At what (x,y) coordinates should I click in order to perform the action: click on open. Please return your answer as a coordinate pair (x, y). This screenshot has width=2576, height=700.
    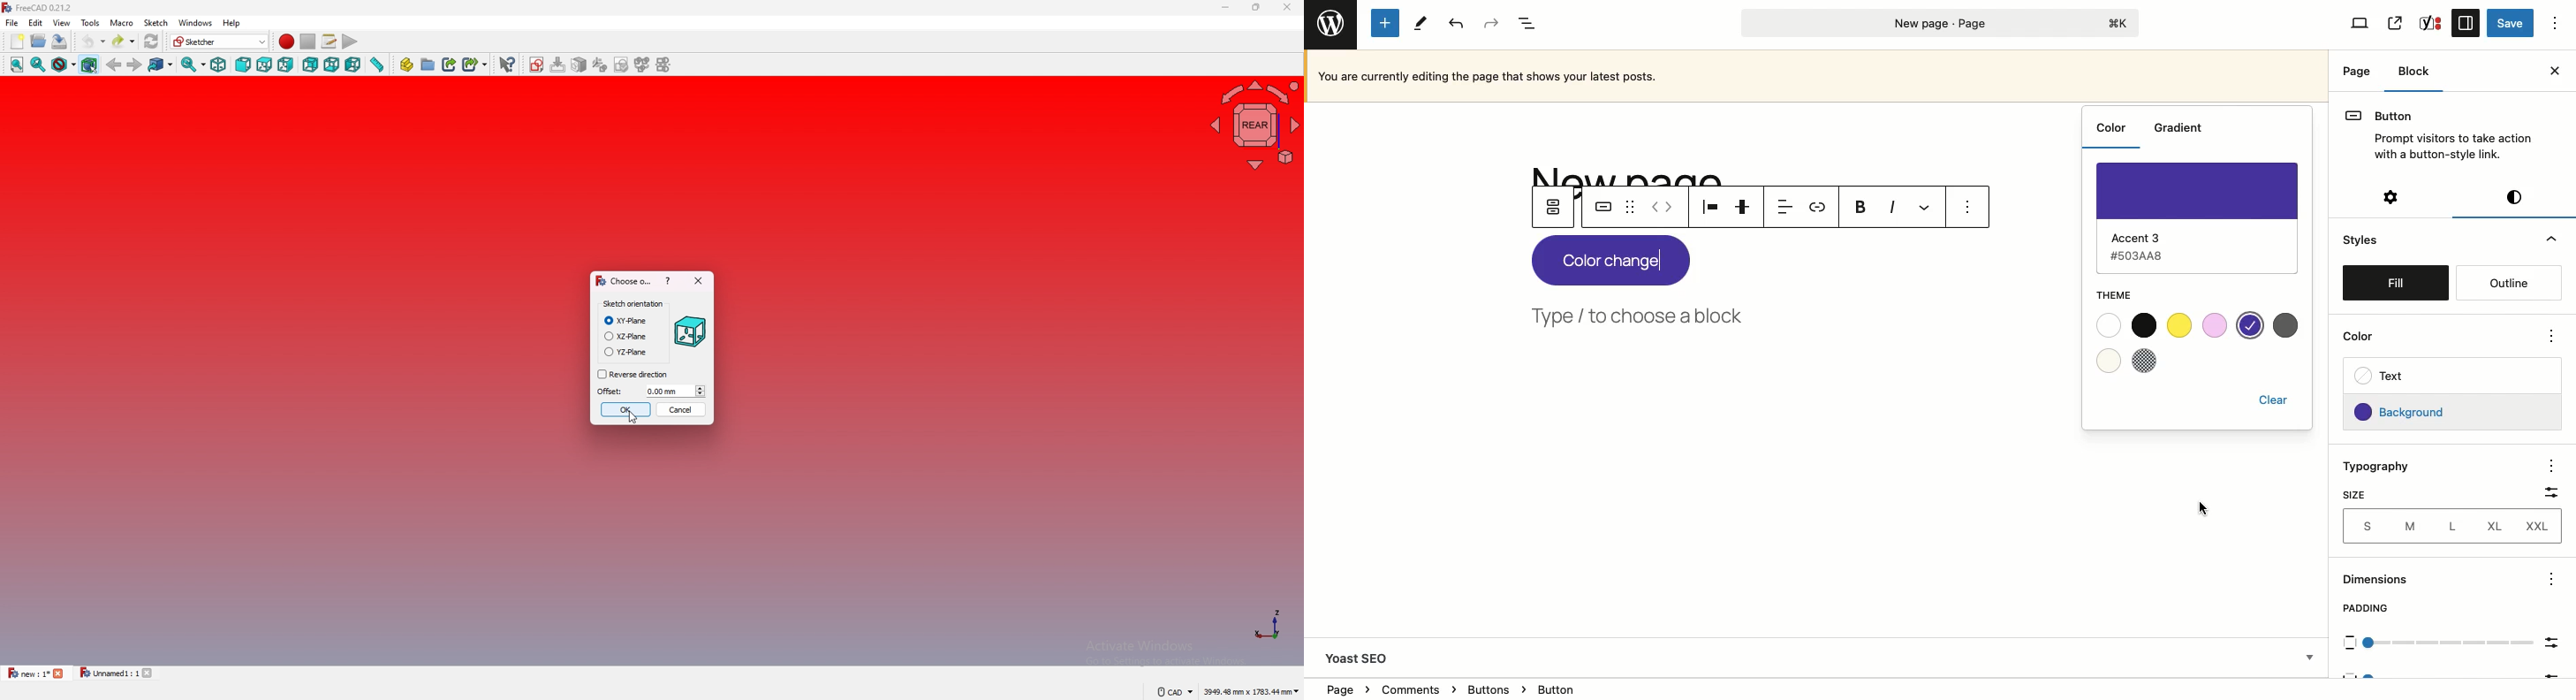
    Looking at the image, I should click on (39, 41).